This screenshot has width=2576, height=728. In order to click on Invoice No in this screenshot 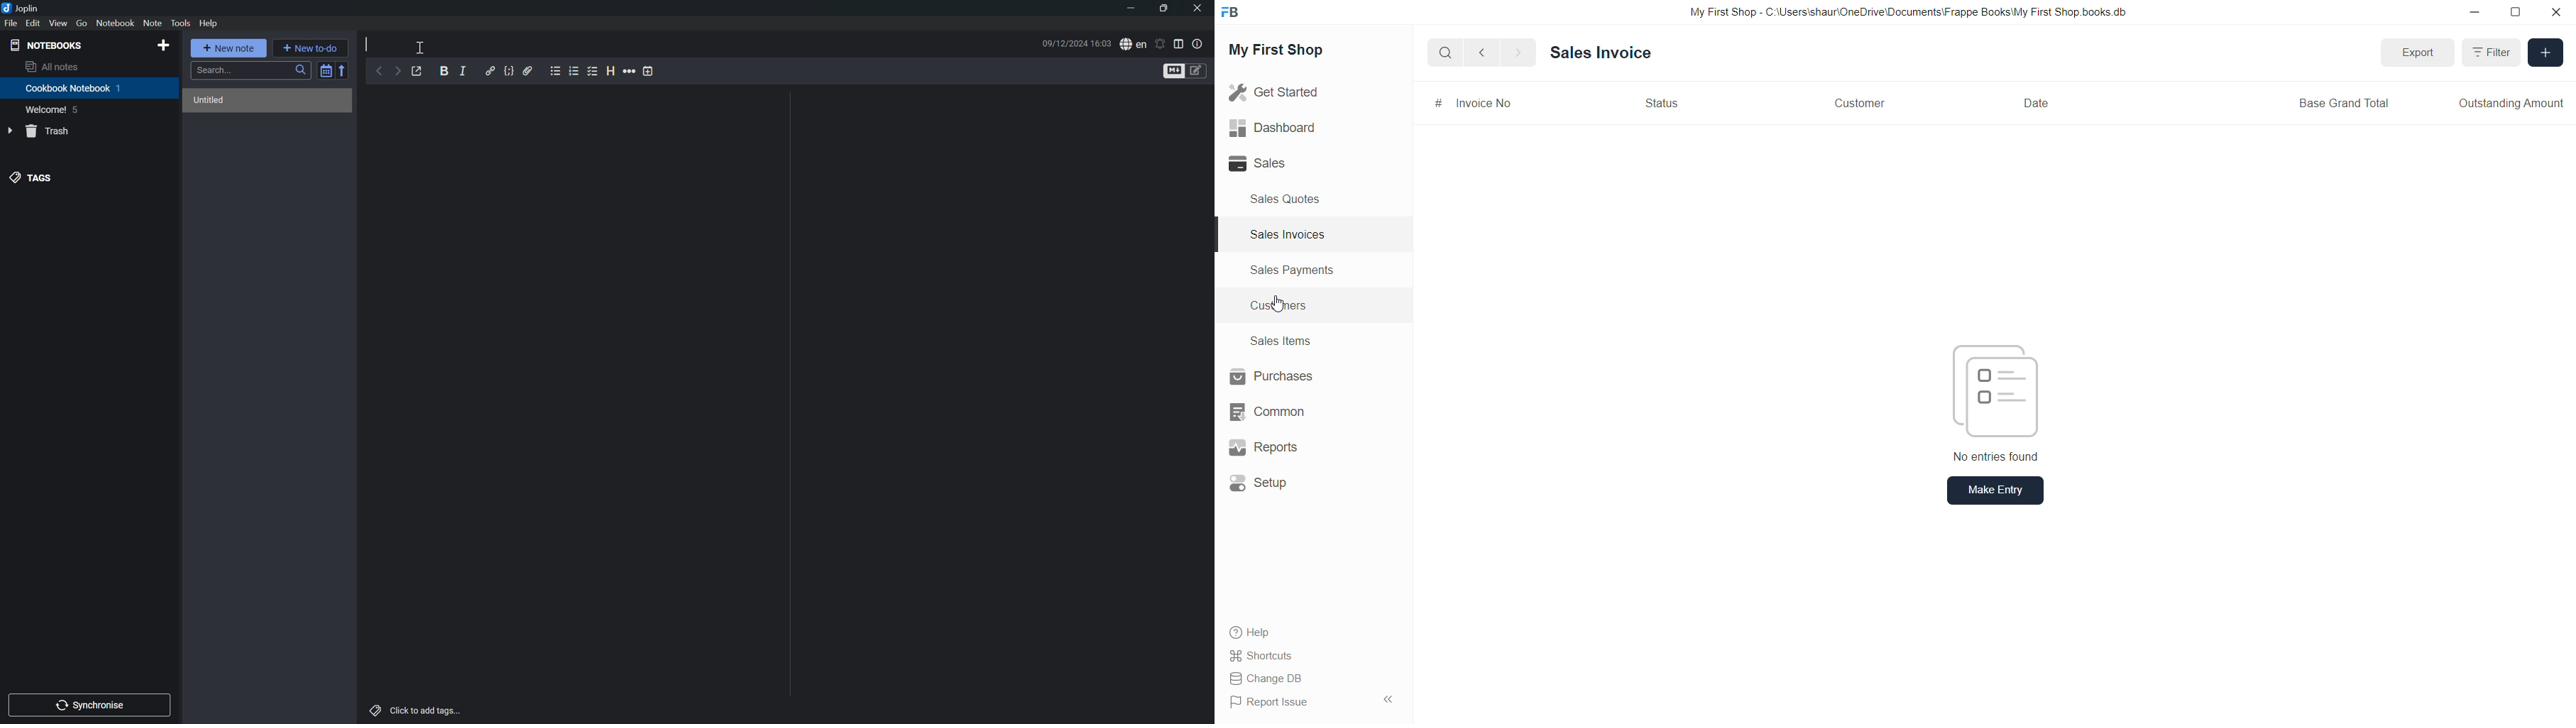, I will do `click(1487, 104)`.